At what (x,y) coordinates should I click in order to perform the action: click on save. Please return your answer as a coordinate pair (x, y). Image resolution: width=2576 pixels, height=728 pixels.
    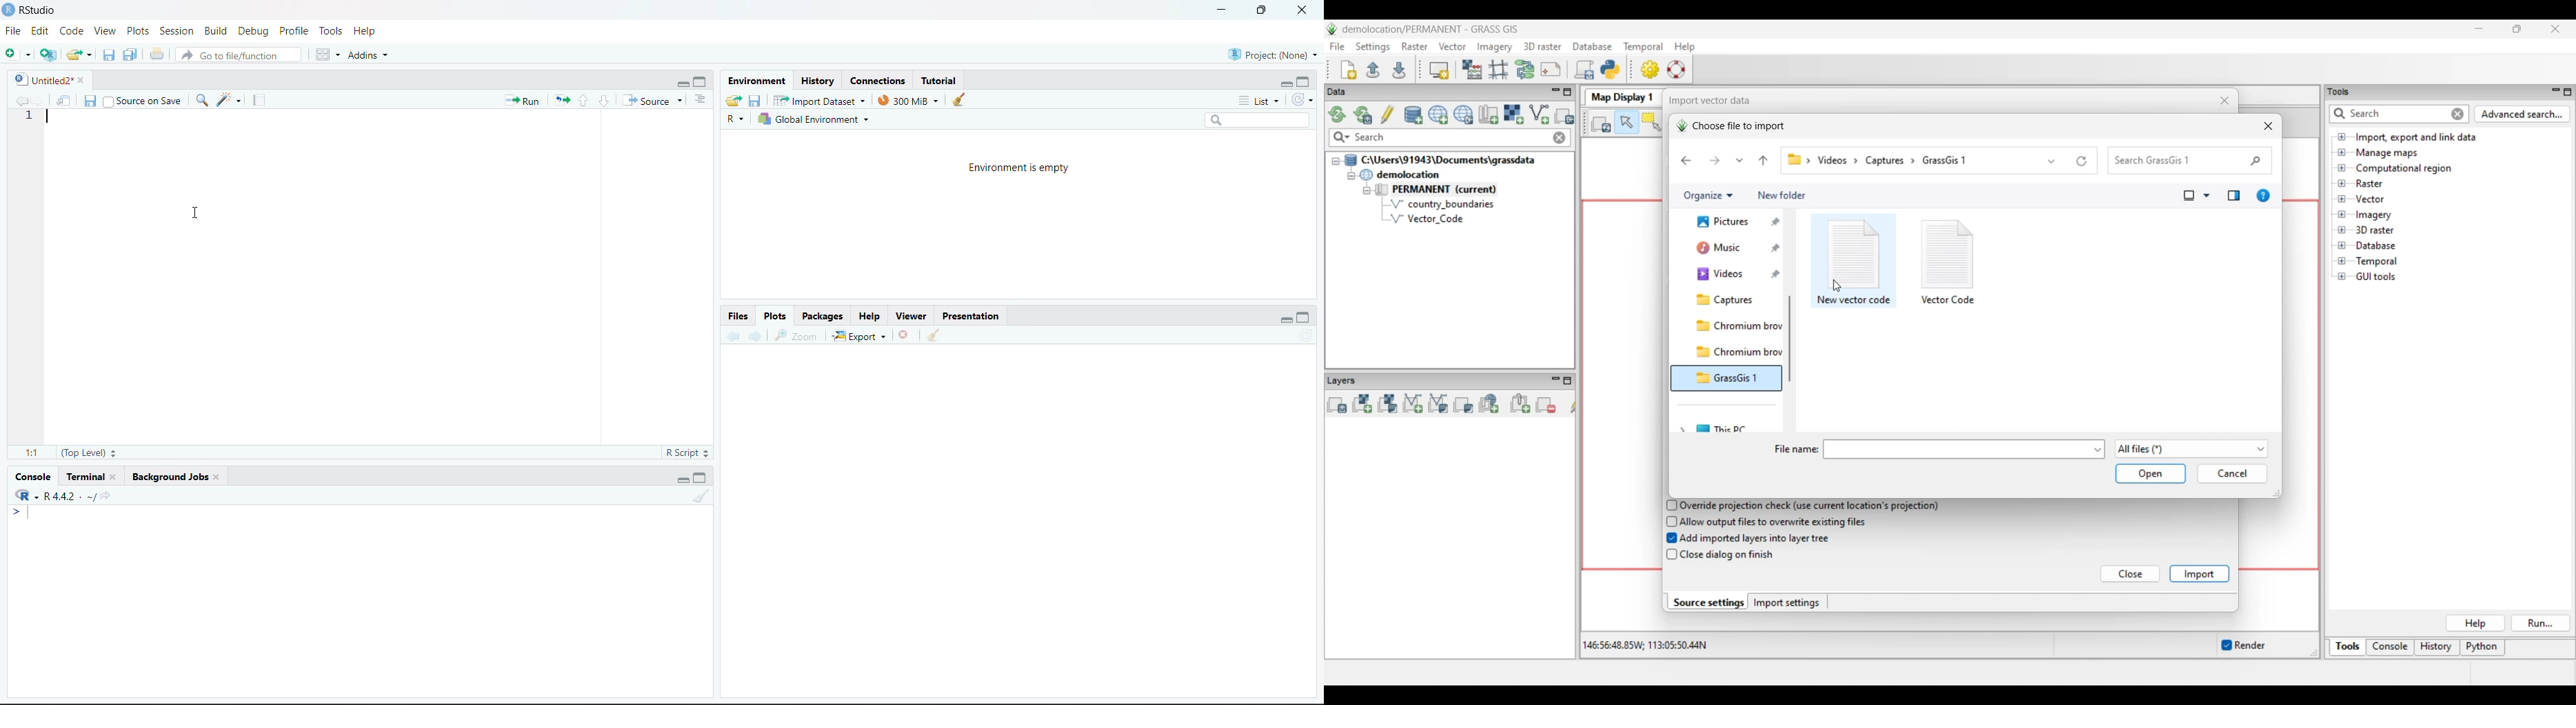
    Looking at the image, I should click on (755, 100).